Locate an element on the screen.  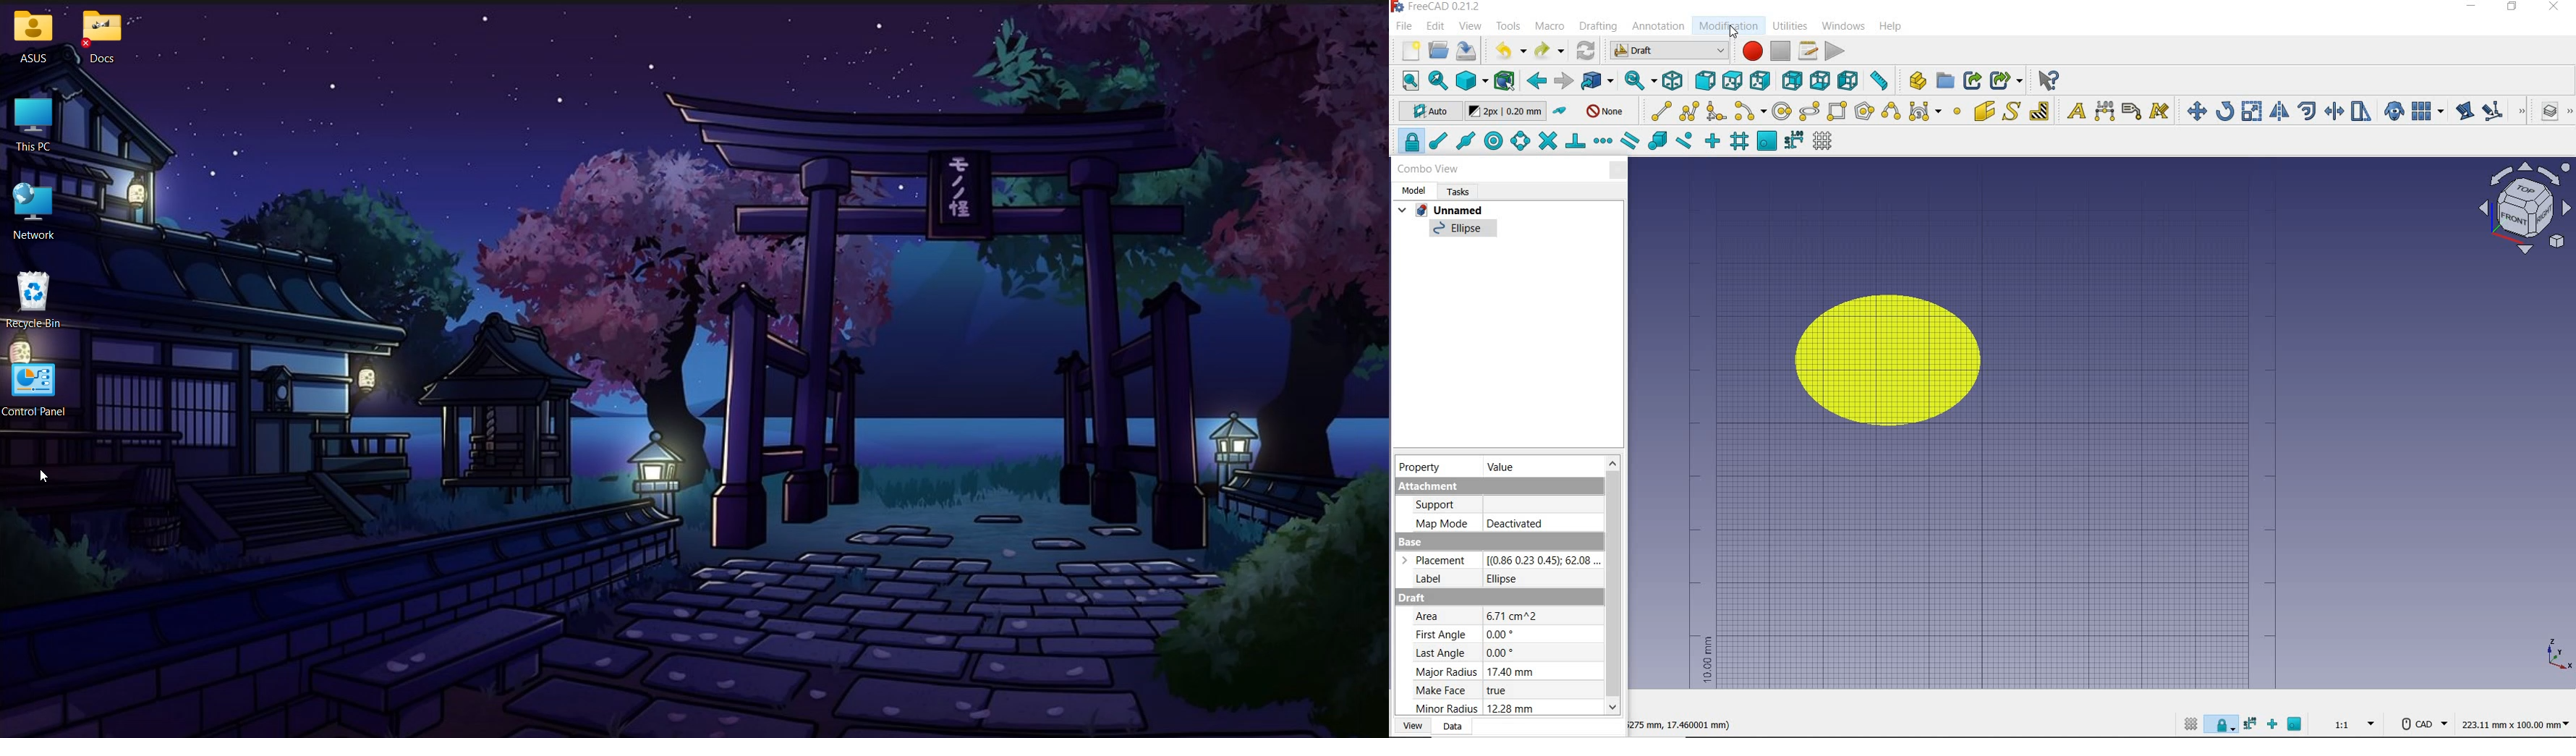
macro is located at coordinates (1549, 28).